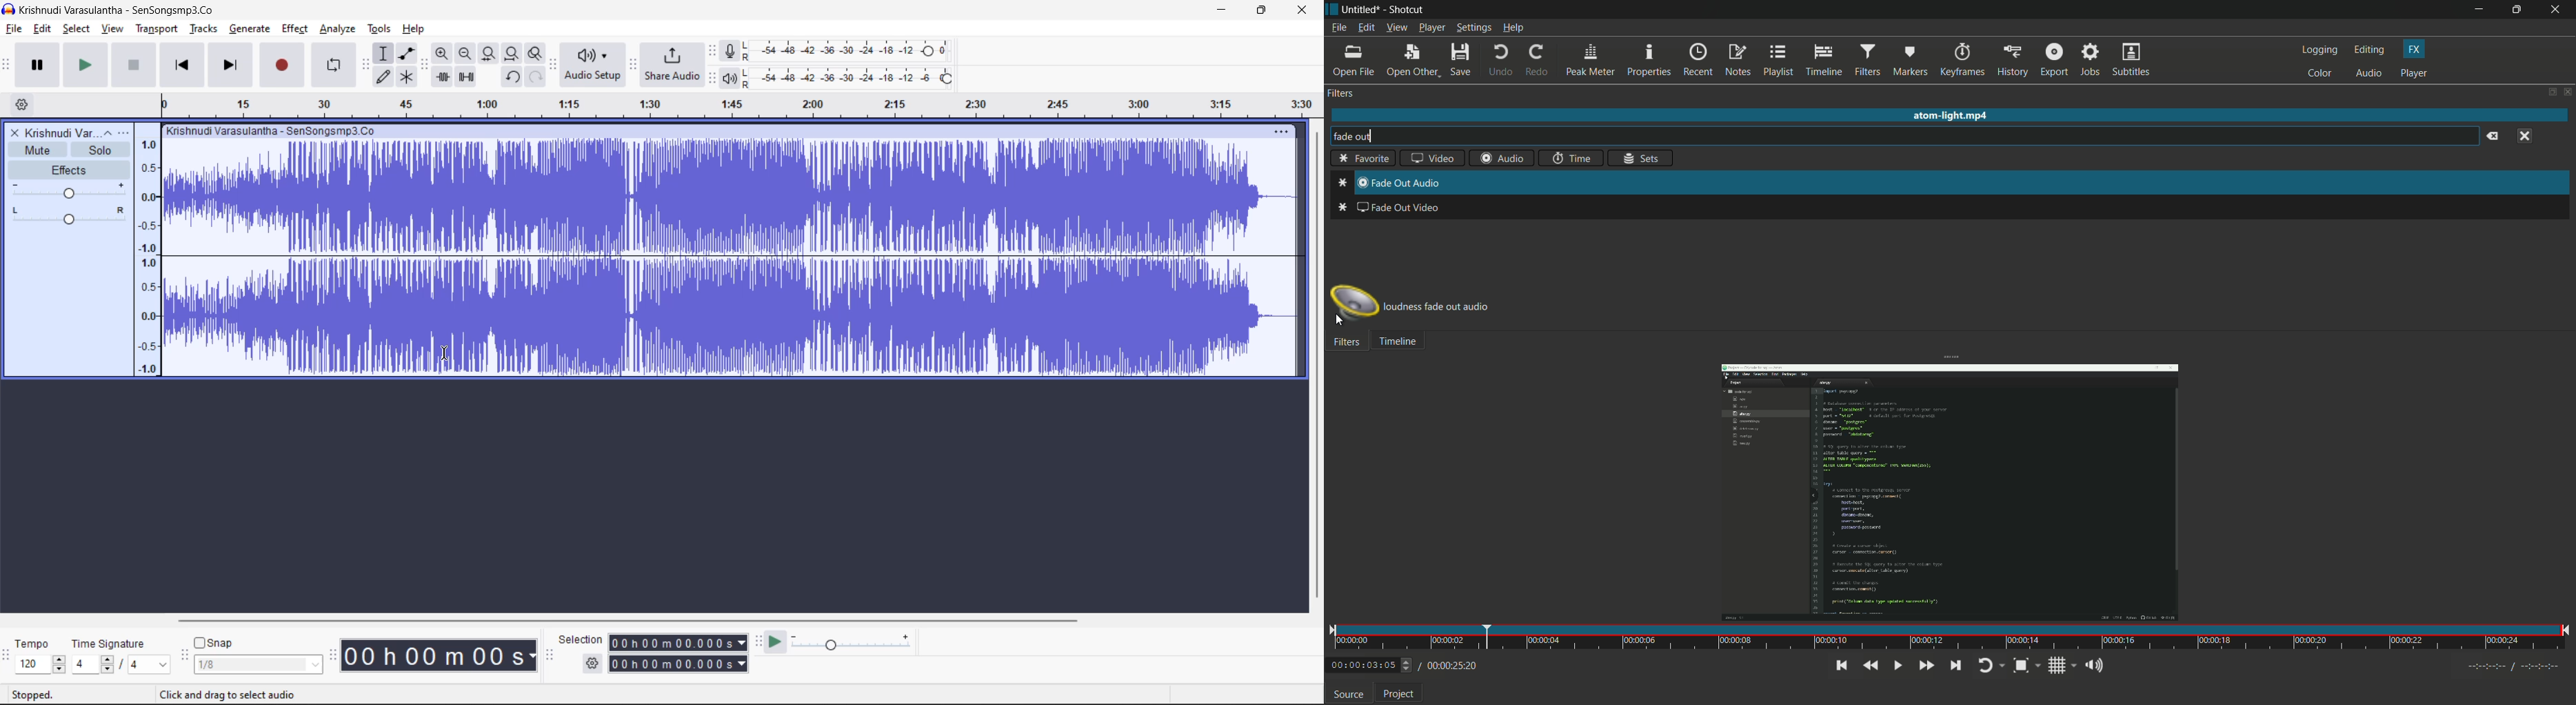 The width and height of the screenshot is (2576, 728). What do you see at coordinates (2012, 59) in the screenshot?
I see `history` at bounding box center [2012, 59].